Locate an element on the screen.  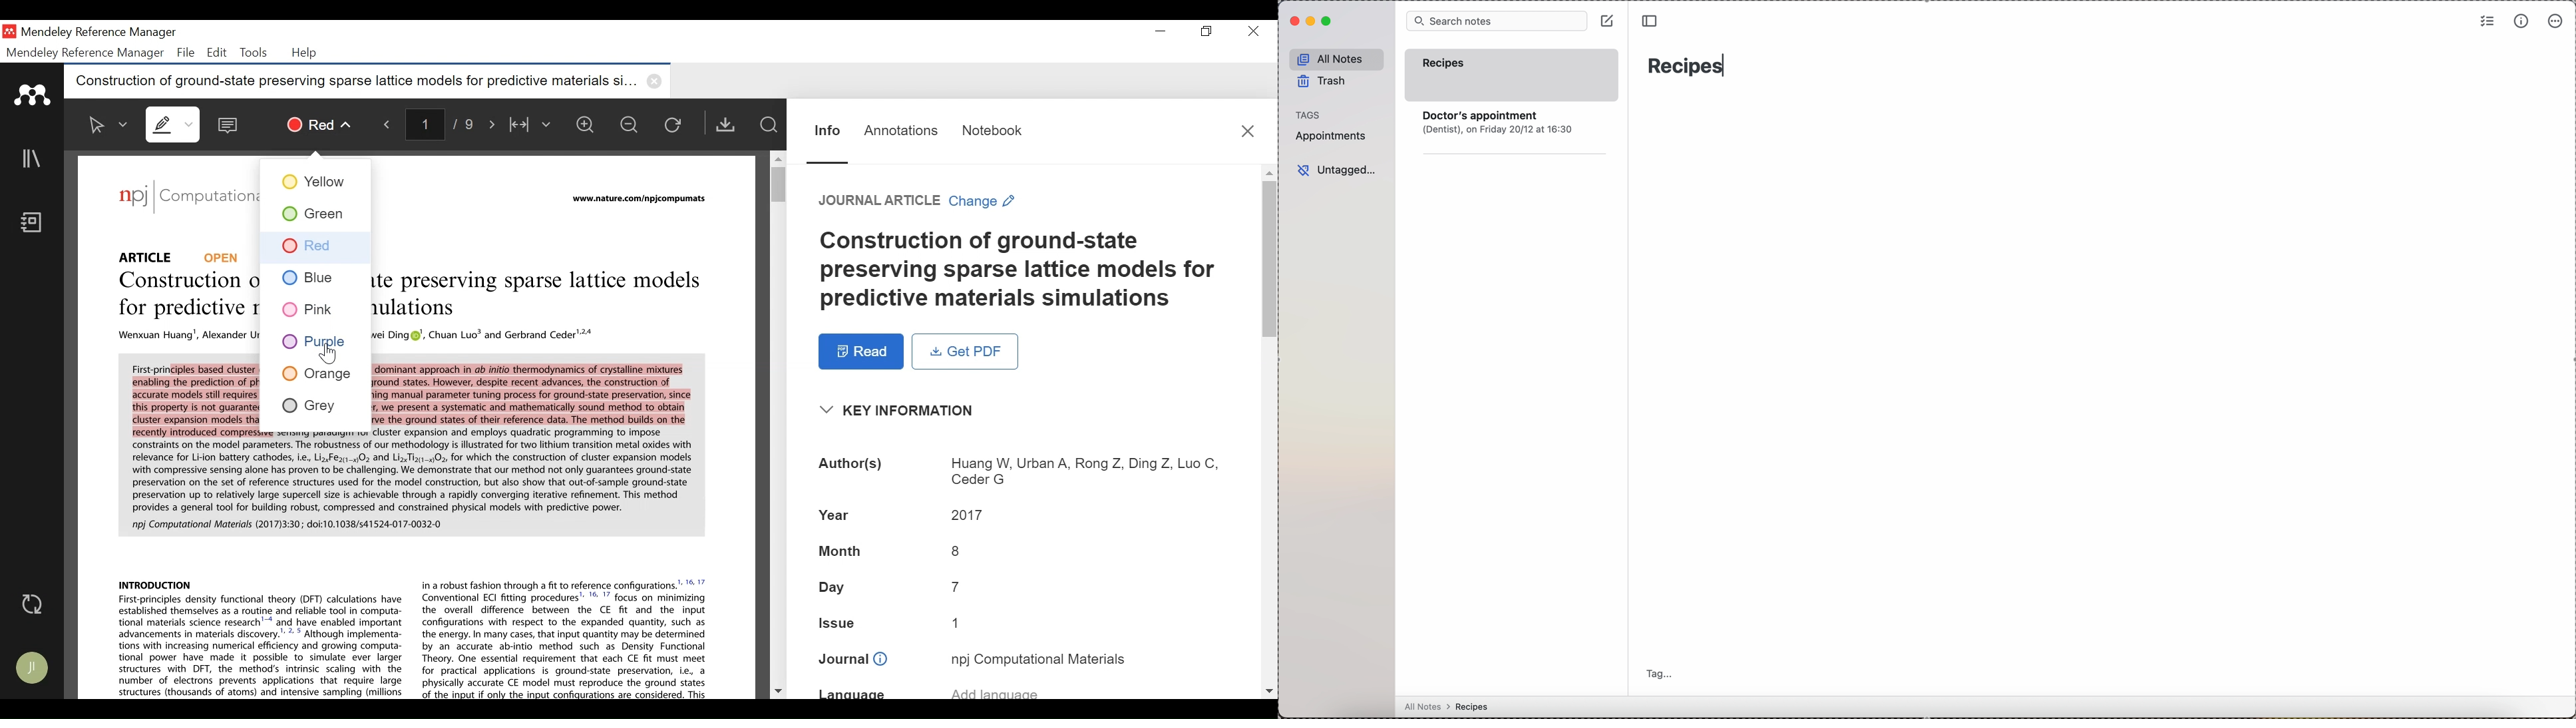
Title is located at coordinates (1017, 267).